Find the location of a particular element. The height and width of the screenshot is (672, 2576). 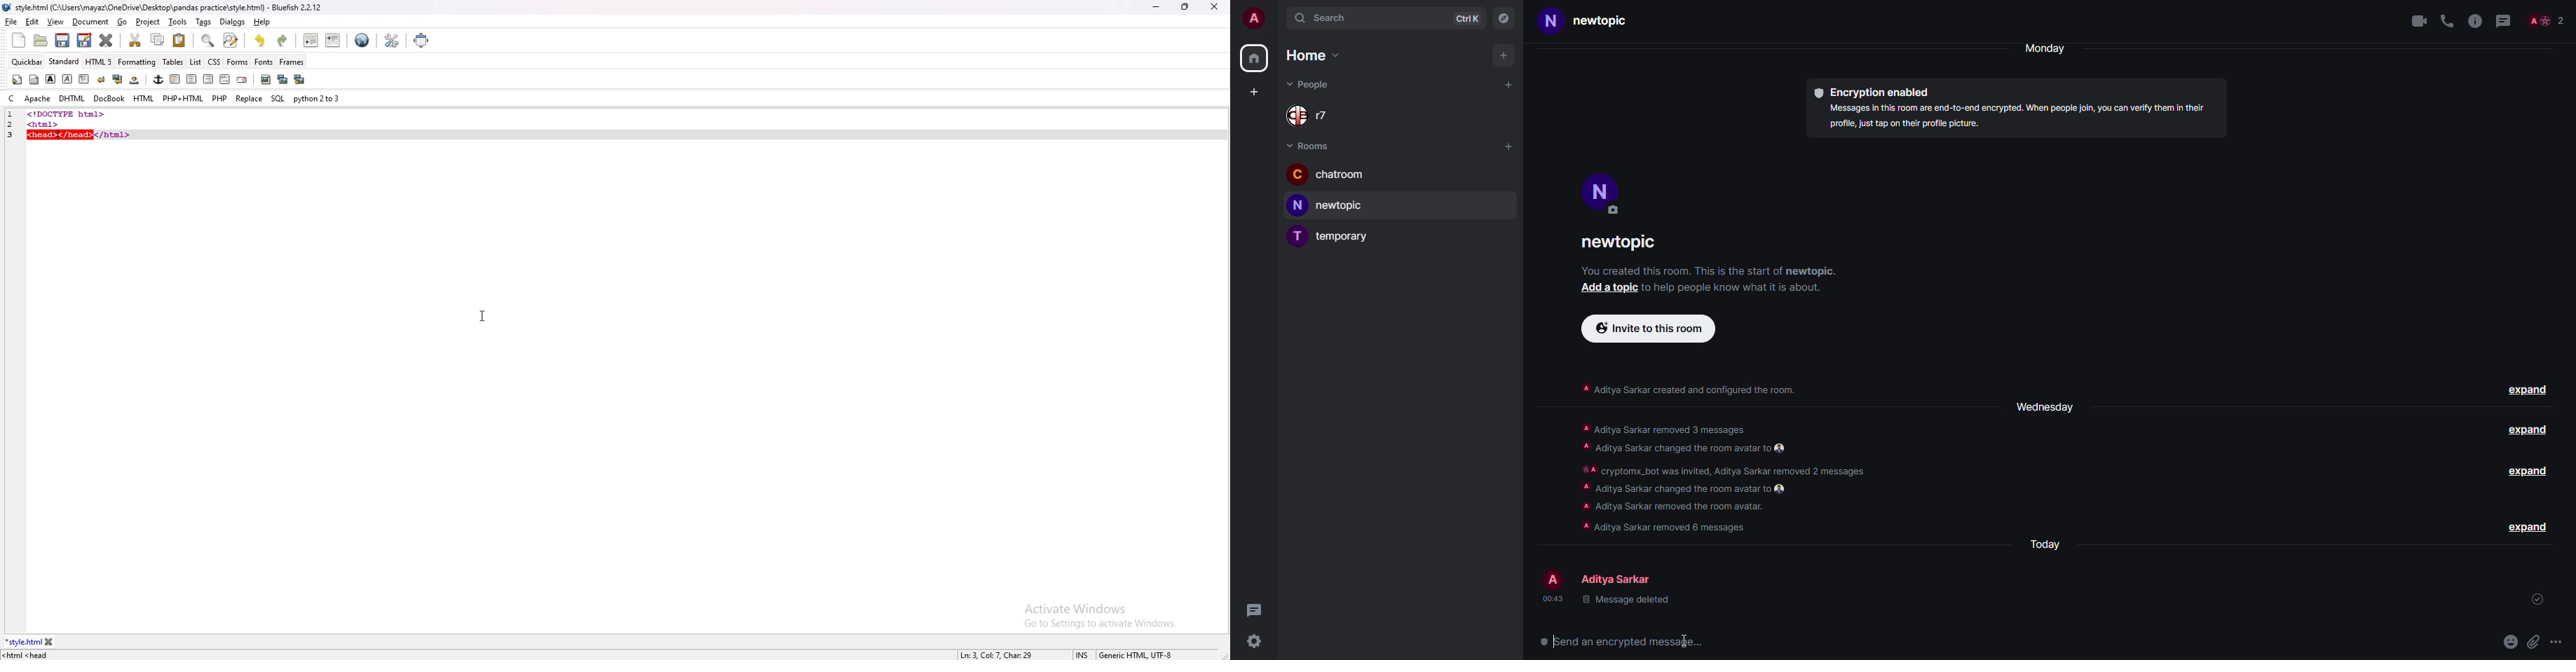

room is located at coordinates (1333, 235).